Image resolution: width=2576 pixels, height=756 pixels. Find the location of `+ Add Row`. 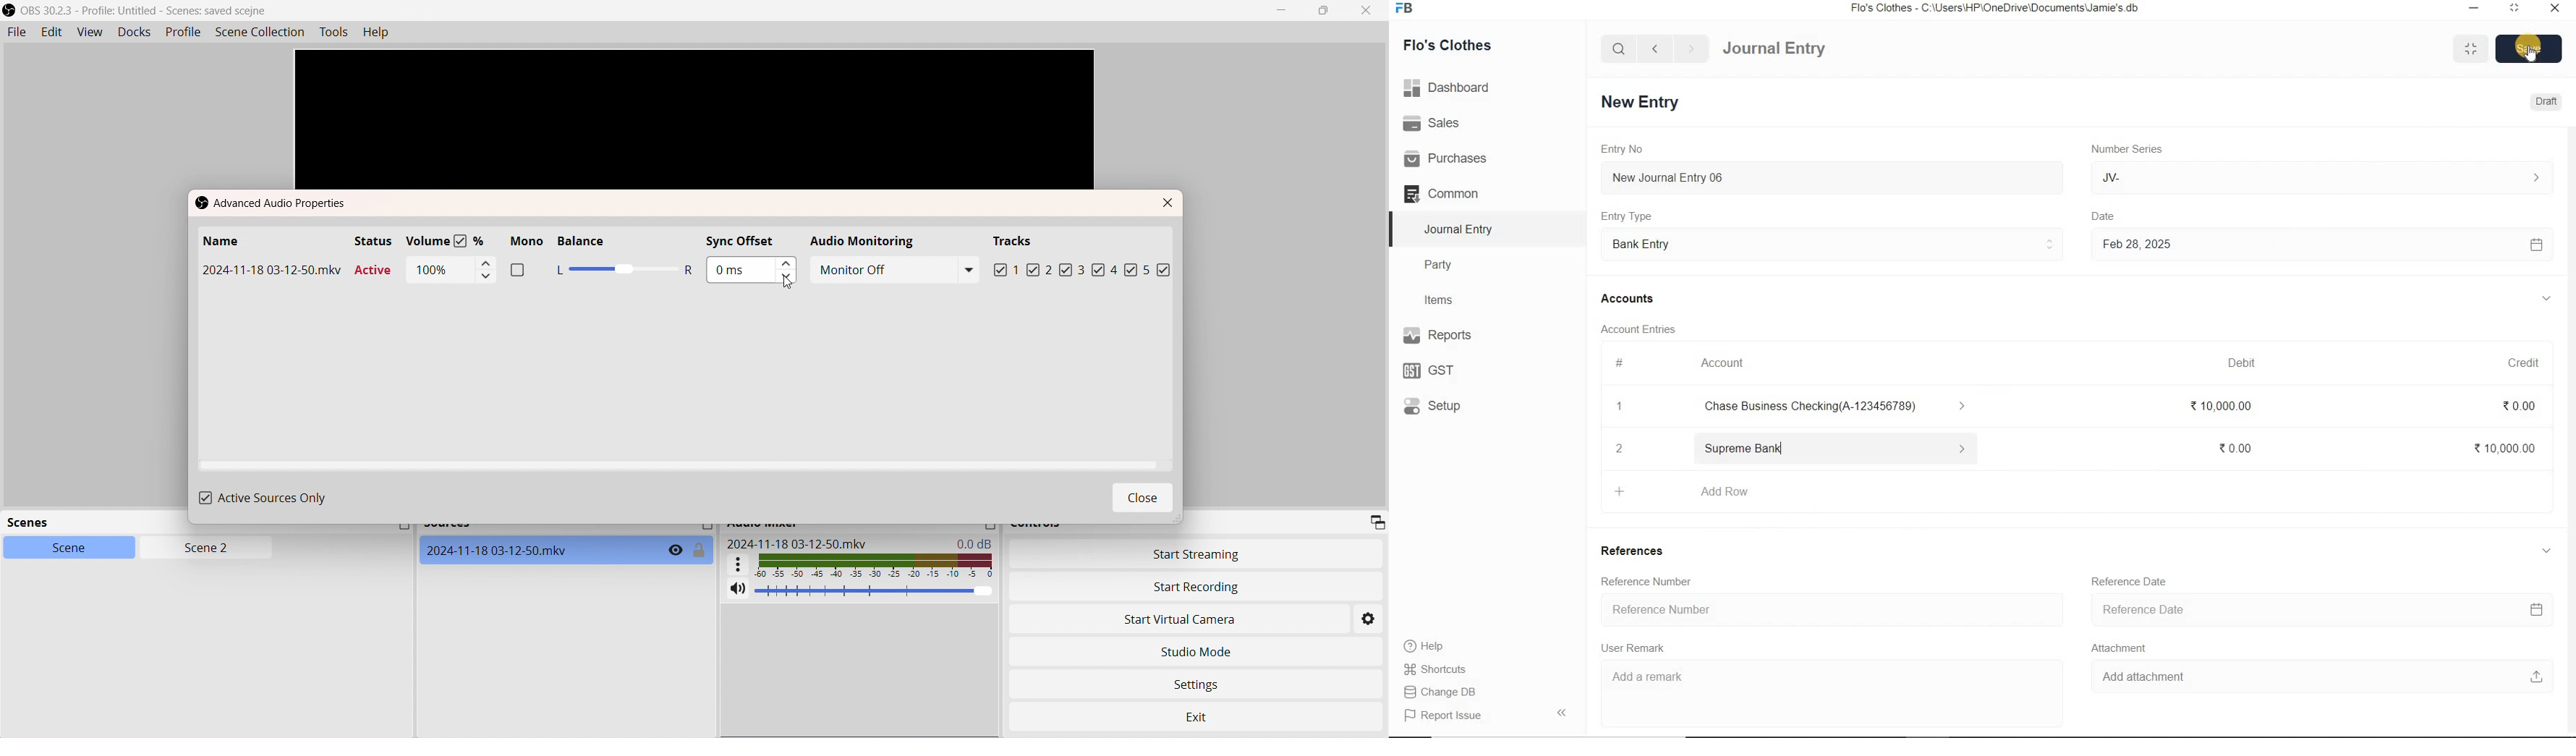

+ Add Row is located at coordinates (1693, 493).